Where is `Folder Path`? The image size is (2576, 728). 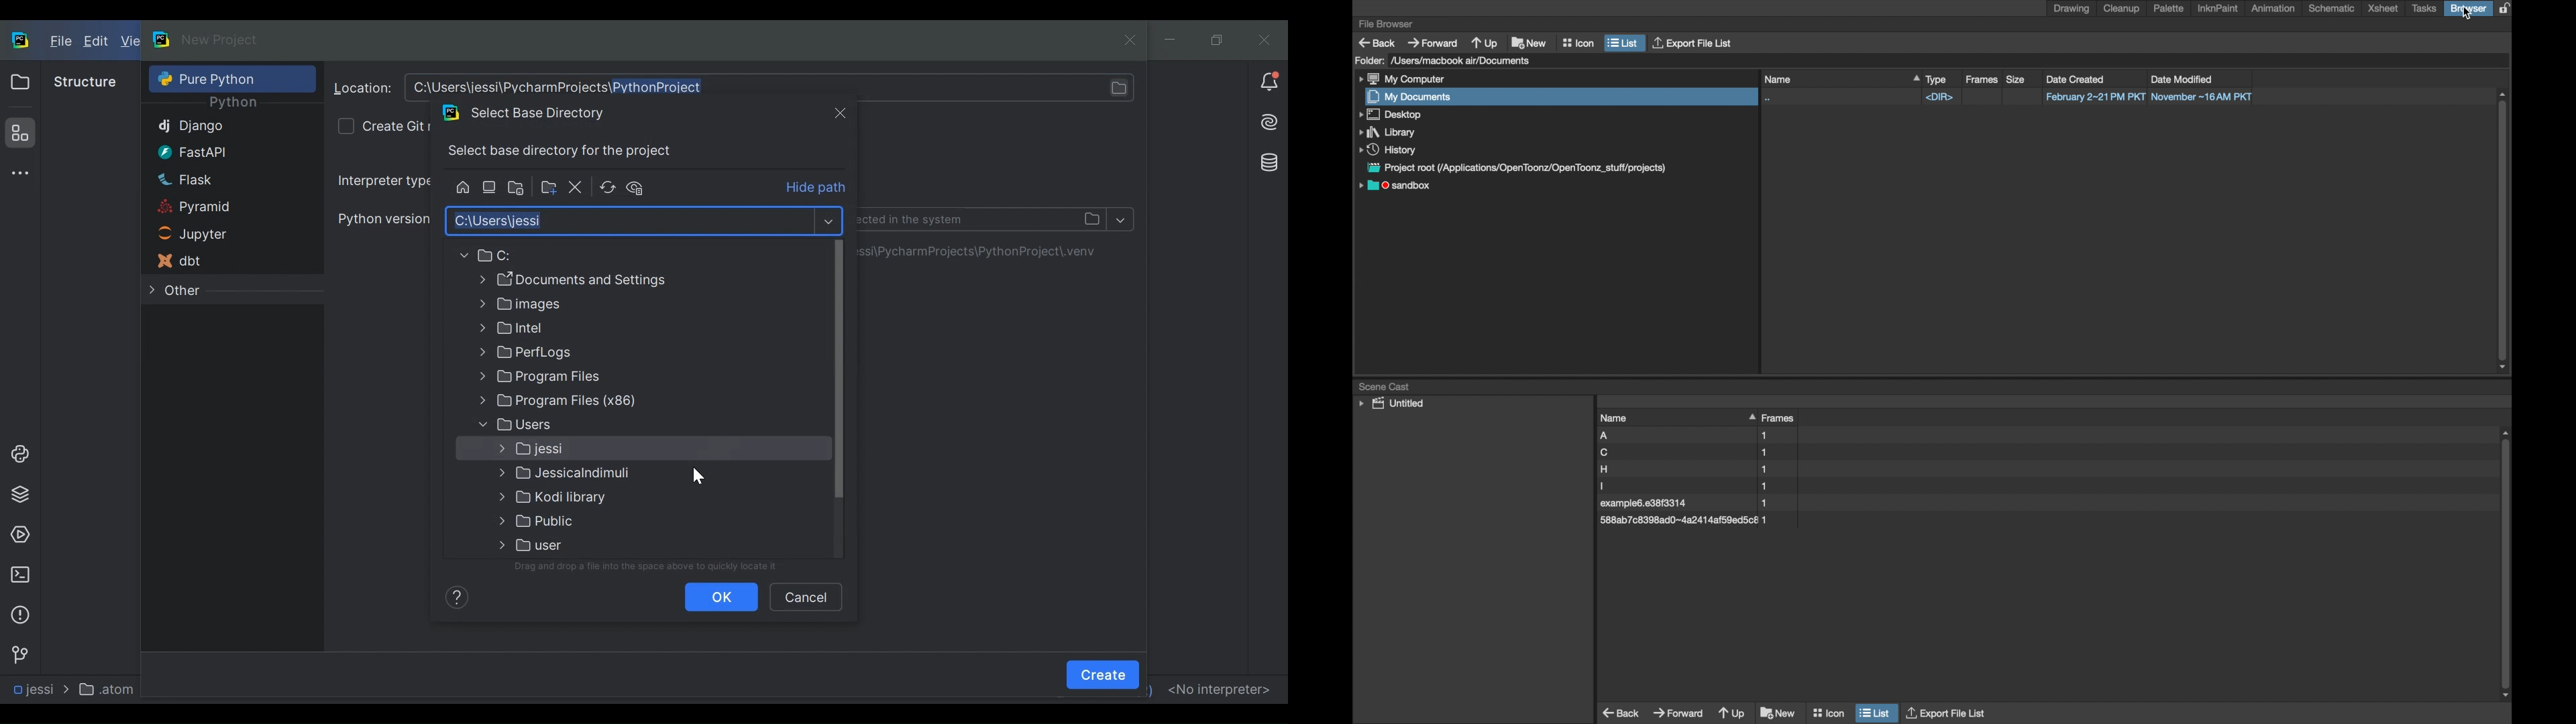 Folder Path is located at coordinates (582, 255).